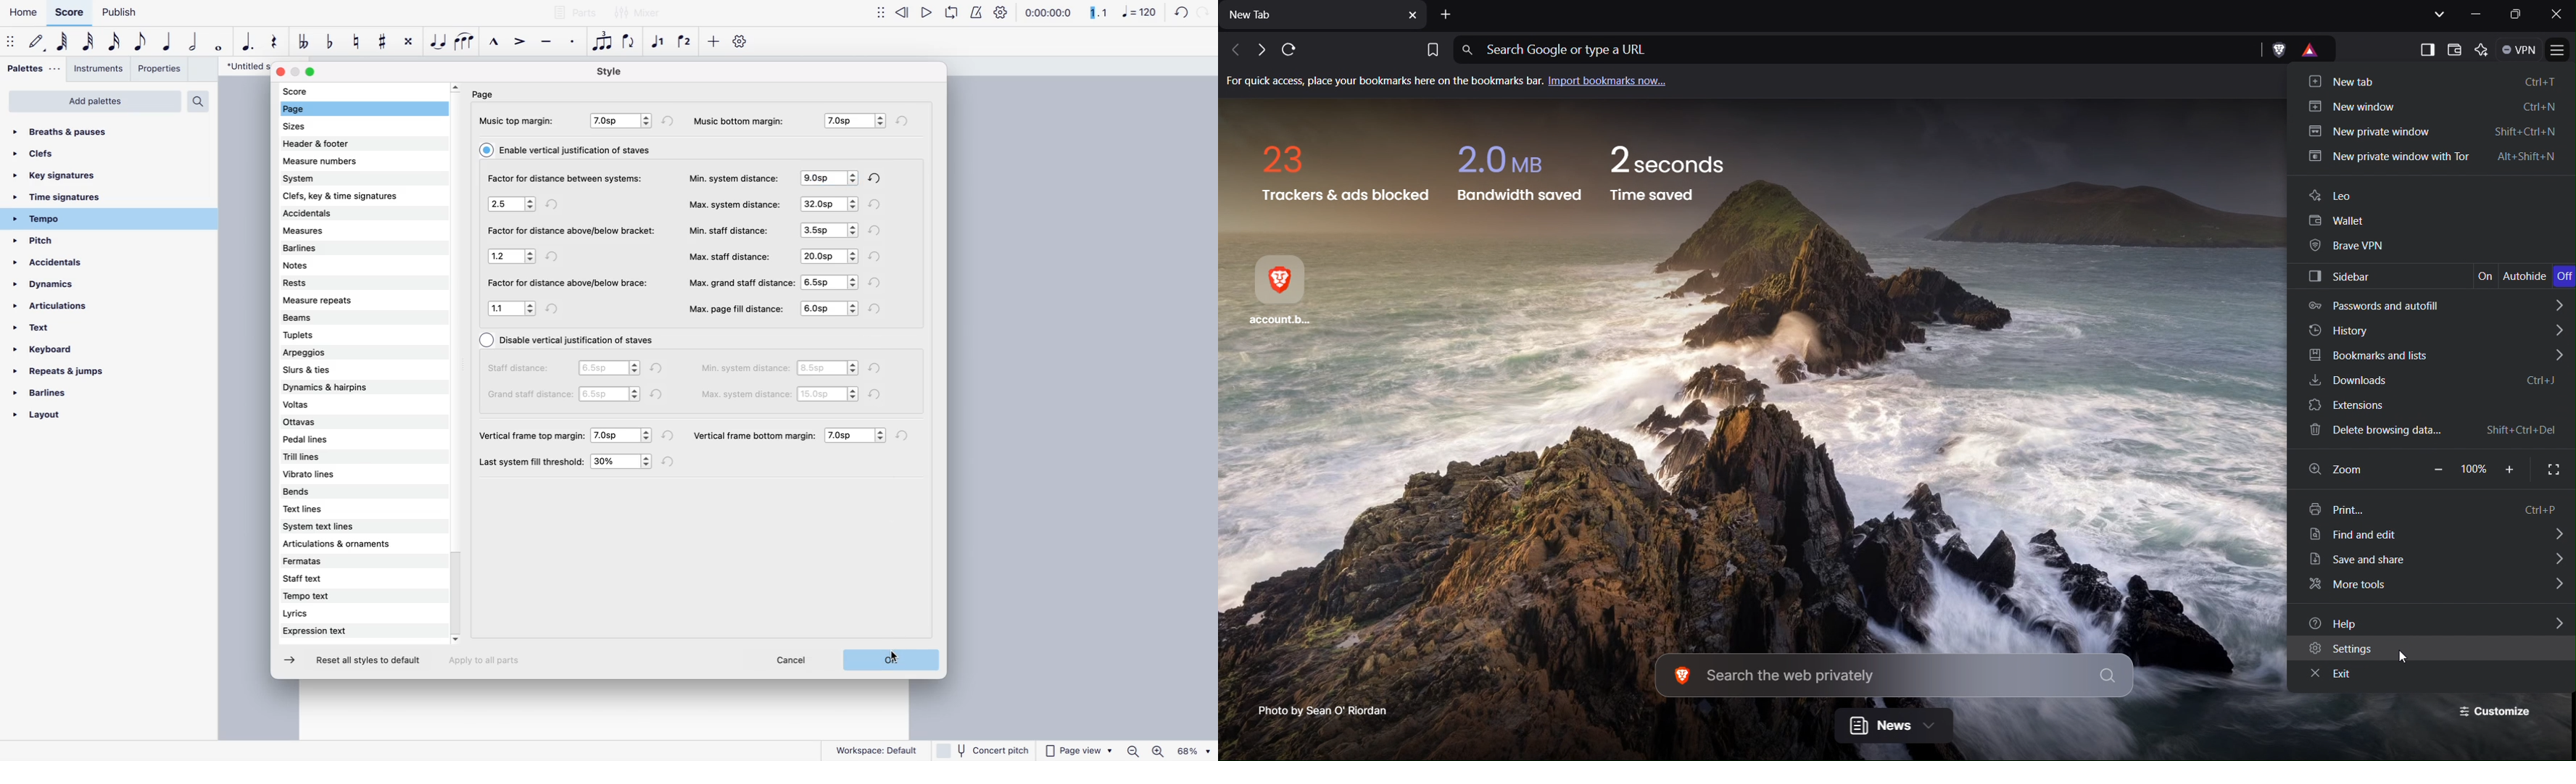 This screenshot has width=2576, height=784. I want to click on style, so click(609, 71).